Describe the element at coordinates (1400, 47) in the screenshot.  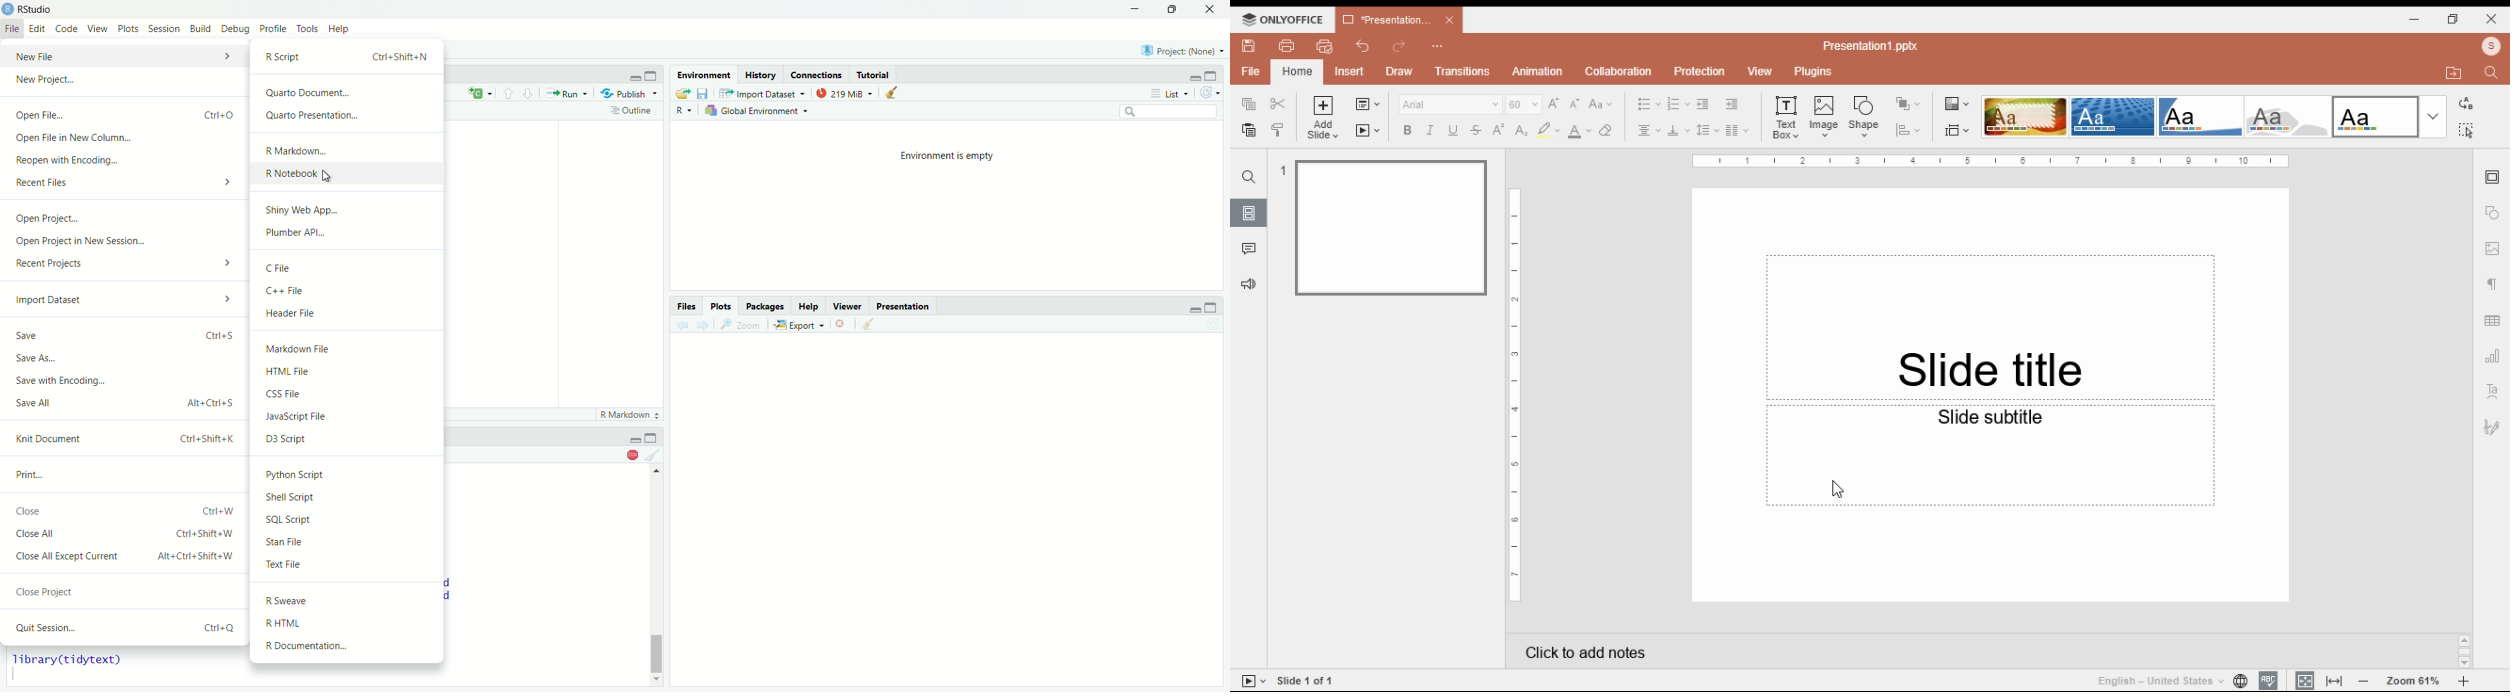
I see `redo` at that location.